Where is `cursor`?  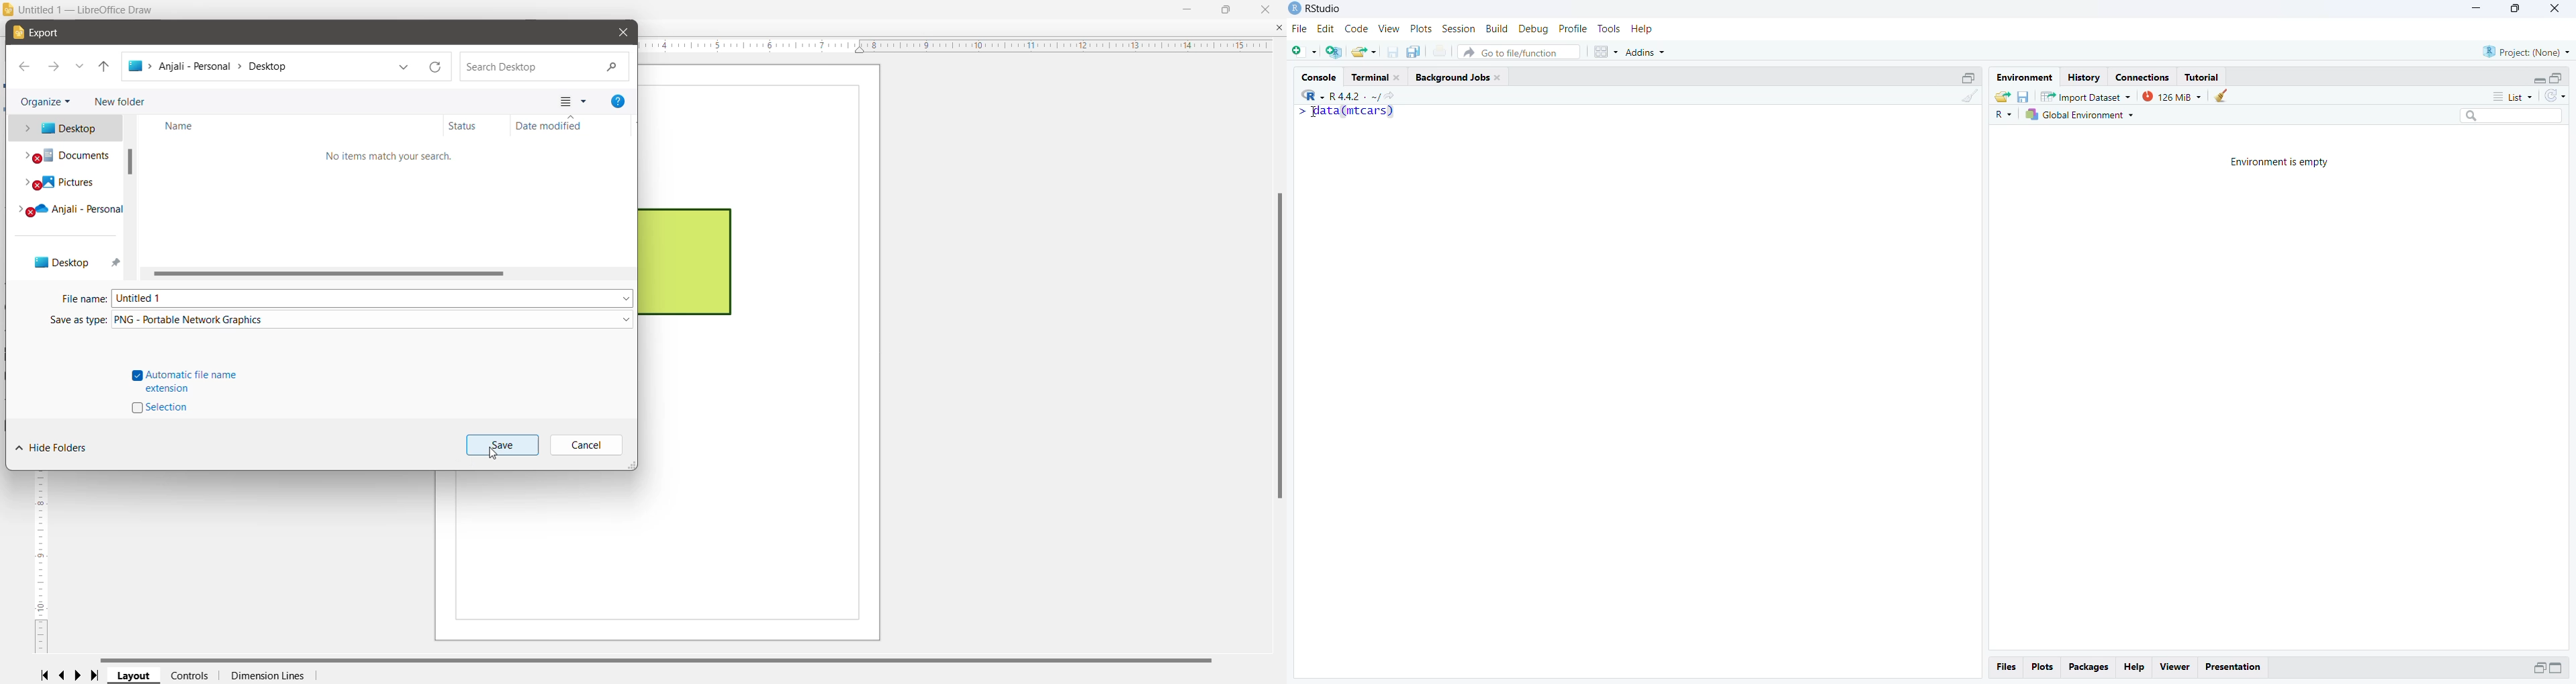 cursor is located at coordinates (1312, 114).